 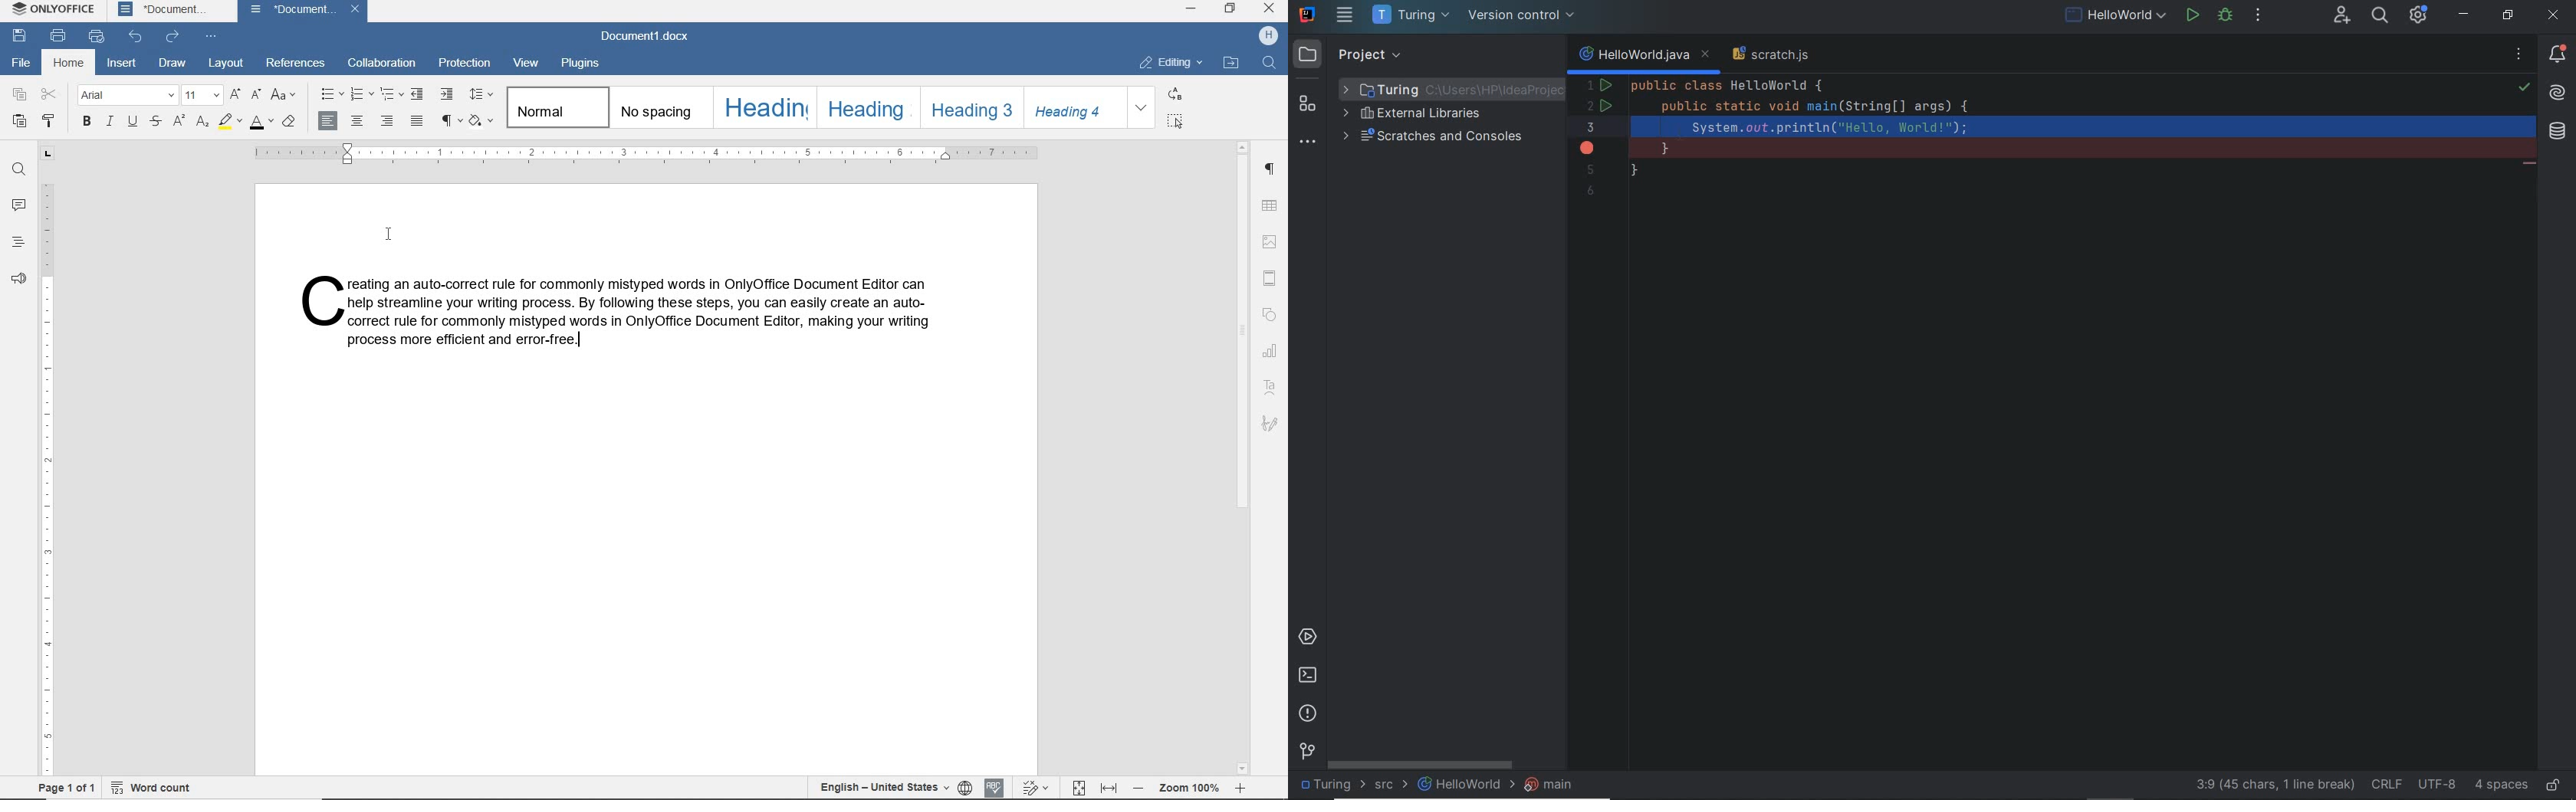 I want to click on NONPRINTING CHARACTERS, so click(x=451, y=121).